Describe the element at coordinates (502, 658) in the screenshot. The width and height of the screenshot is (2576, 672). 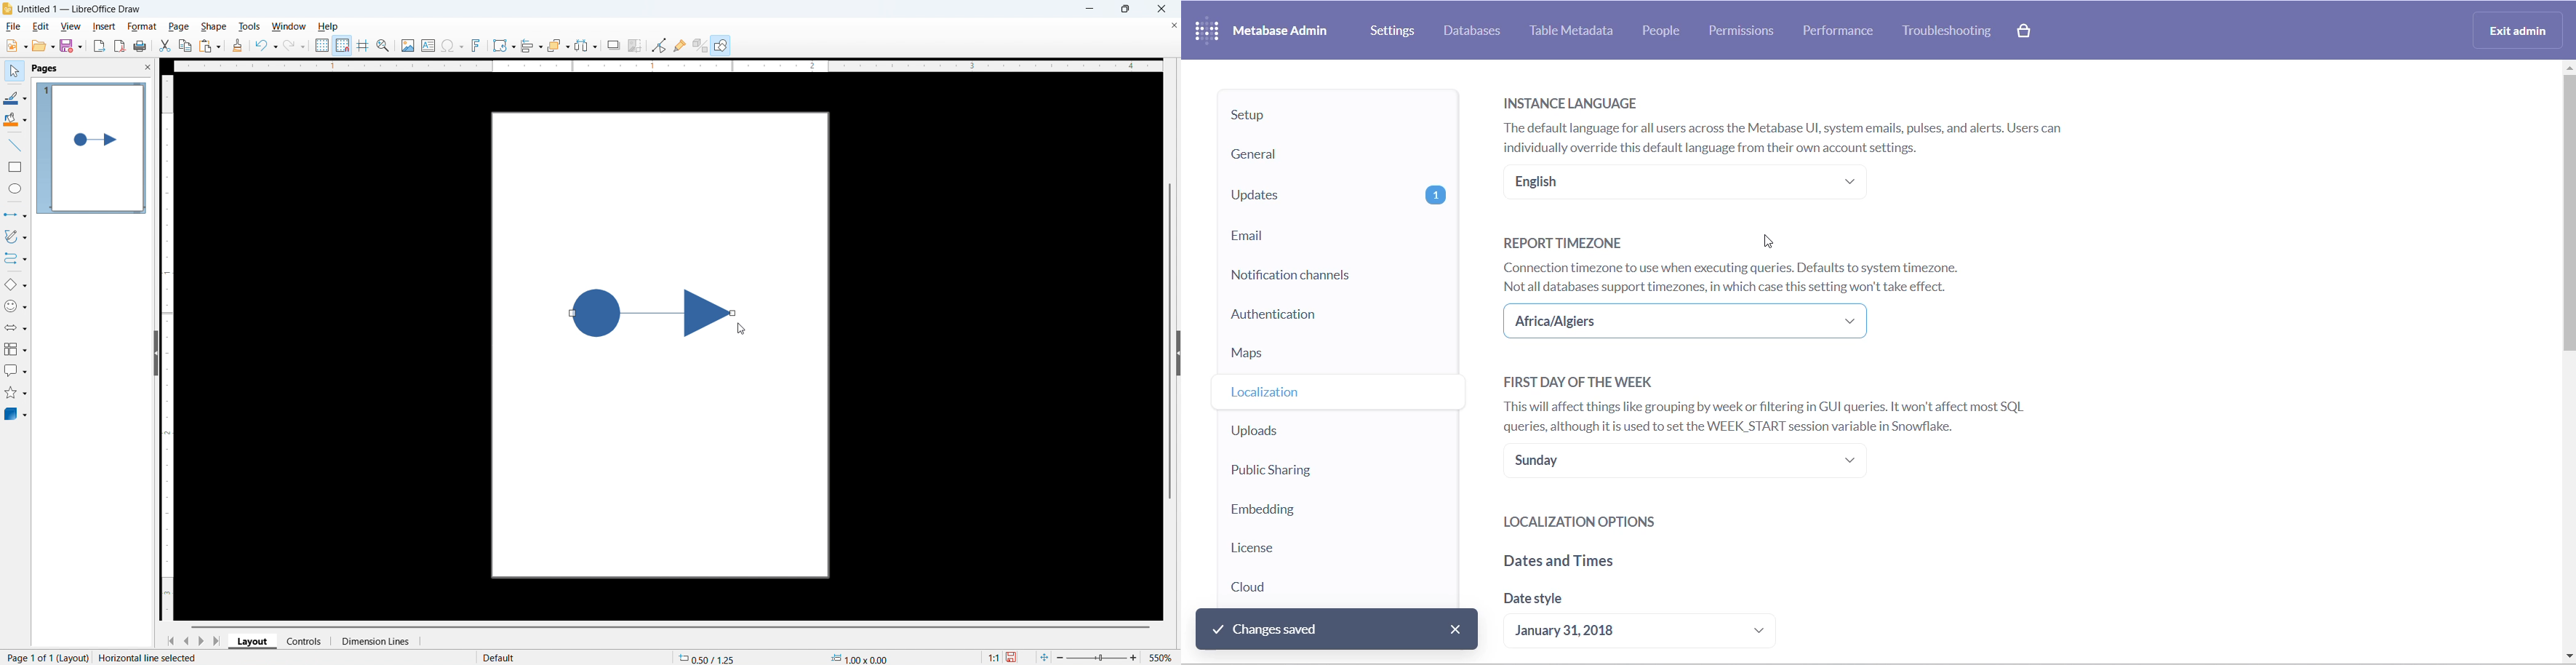
I see `default` at that location.